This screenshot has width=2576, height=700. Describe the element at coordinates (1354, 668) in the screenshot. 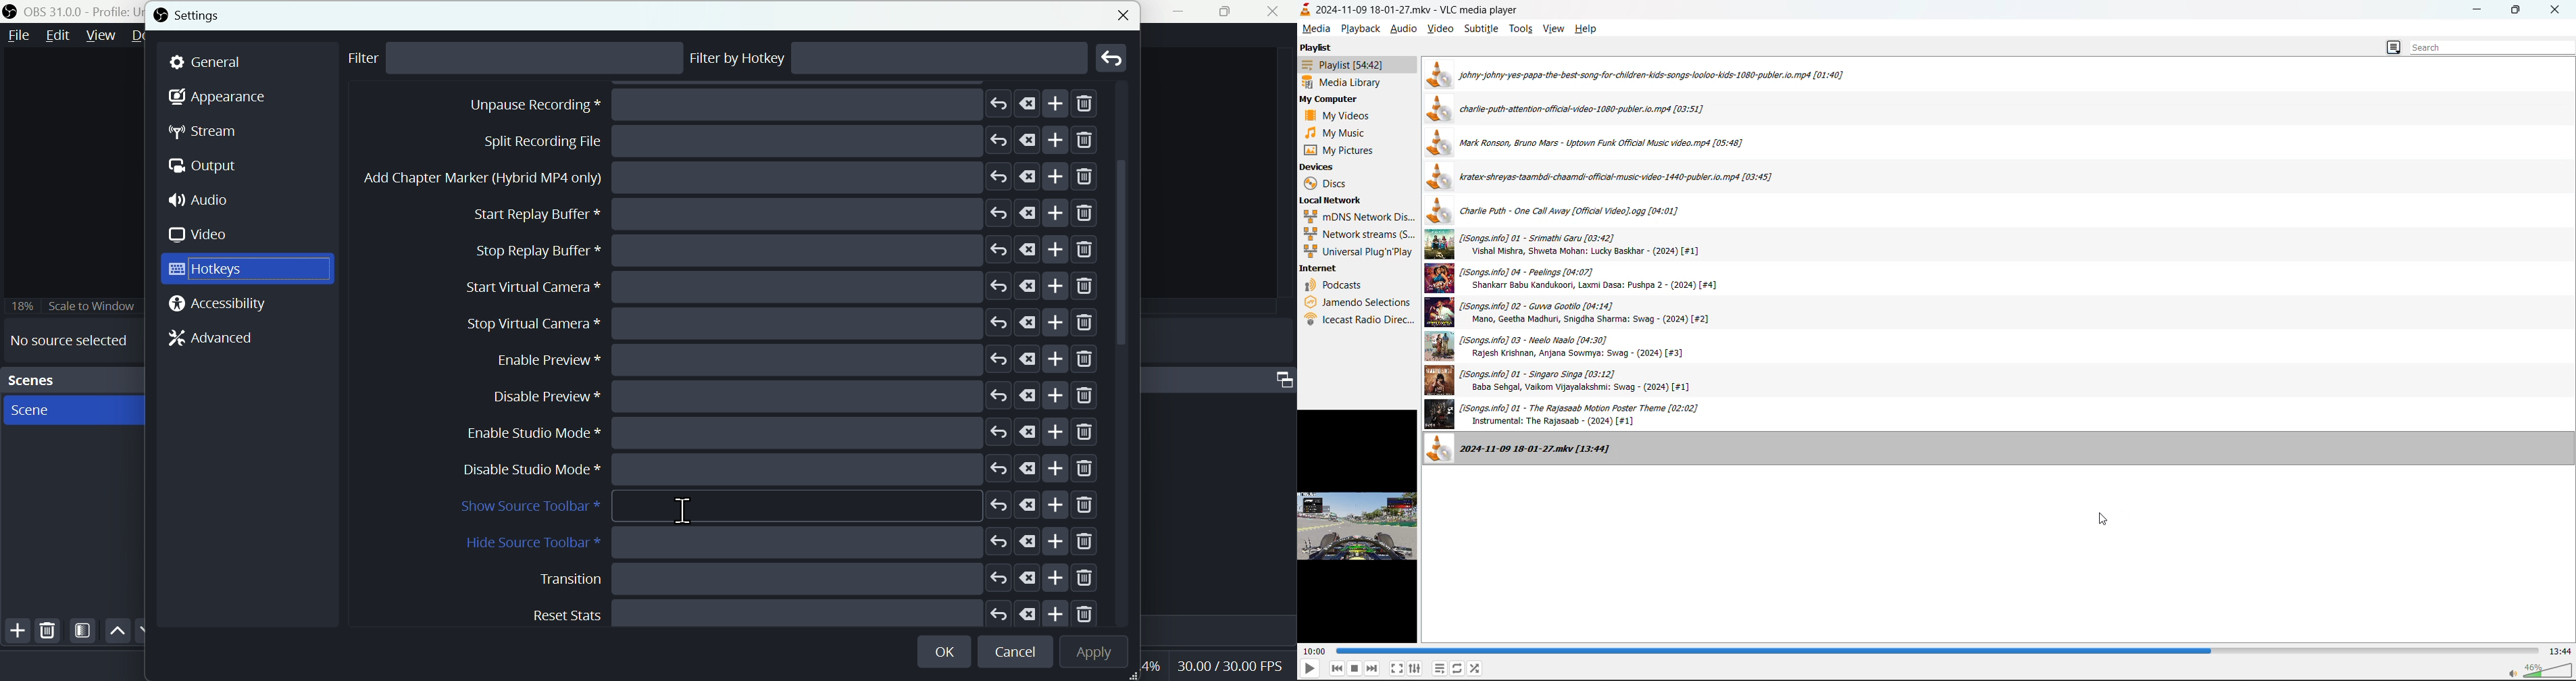

I see `stop` at that location.